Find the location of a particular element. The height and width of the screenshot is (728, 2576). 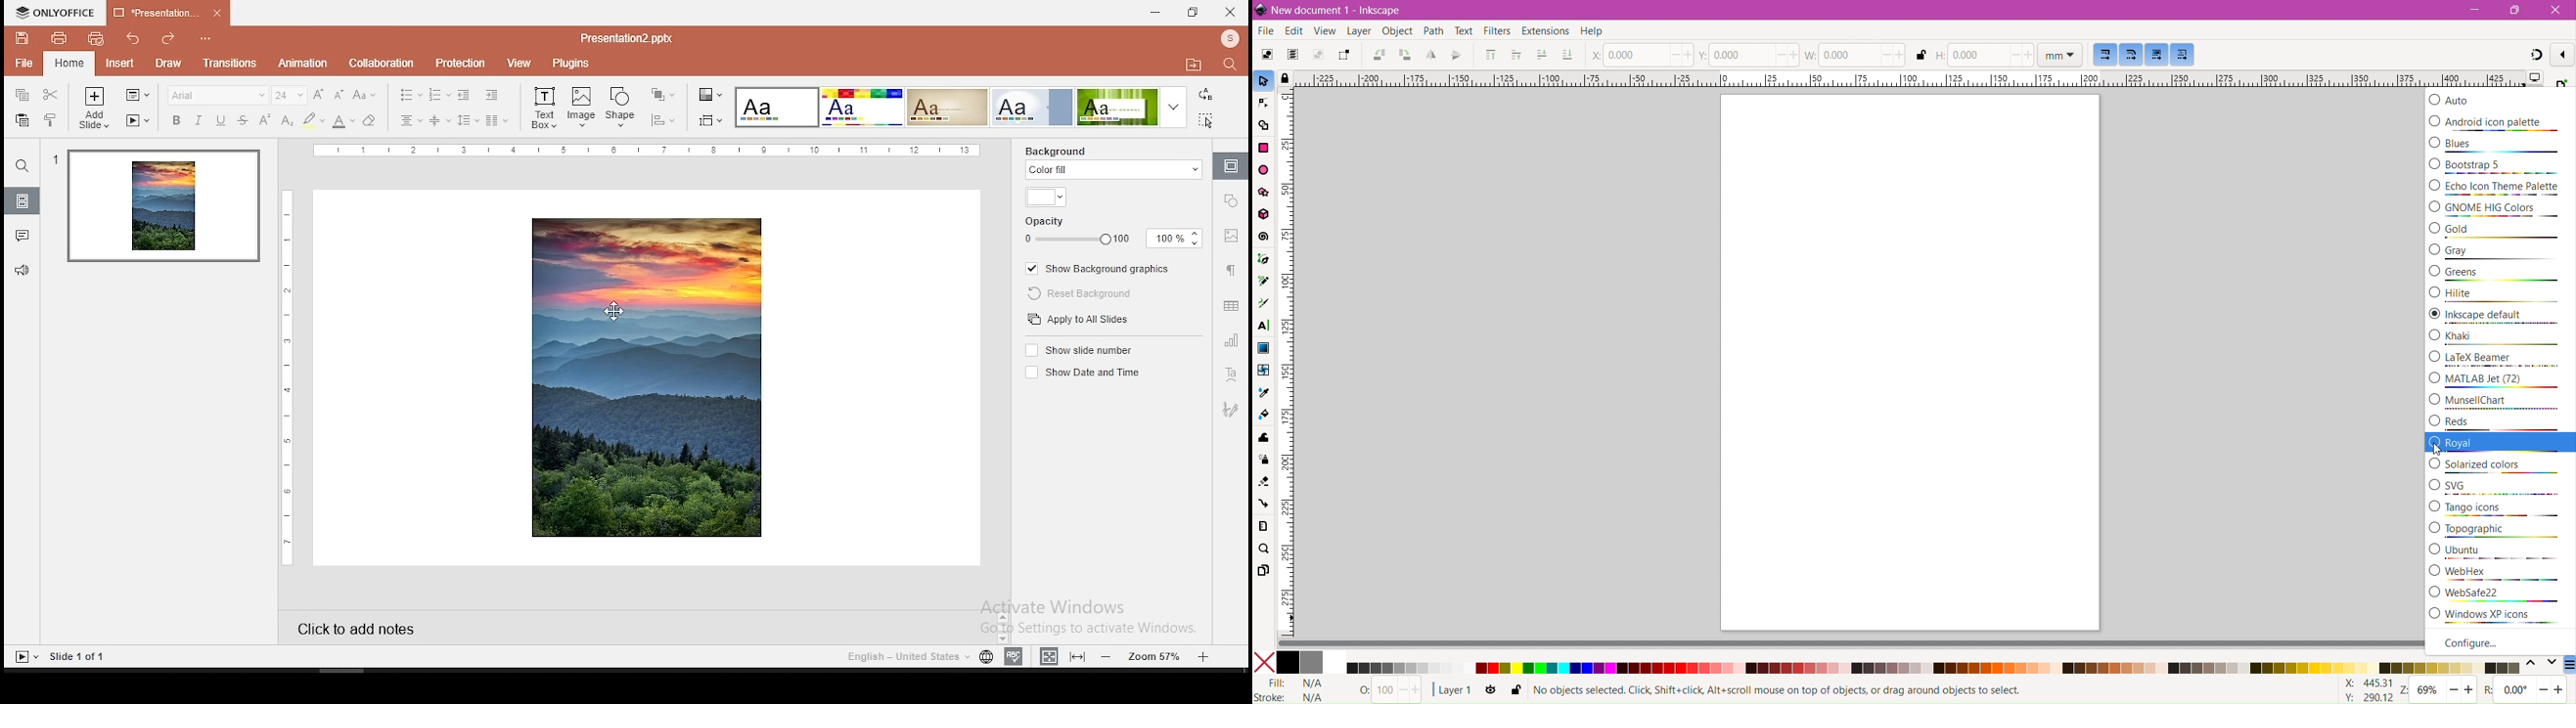

Hilite is located at coordinates (2501, 295).